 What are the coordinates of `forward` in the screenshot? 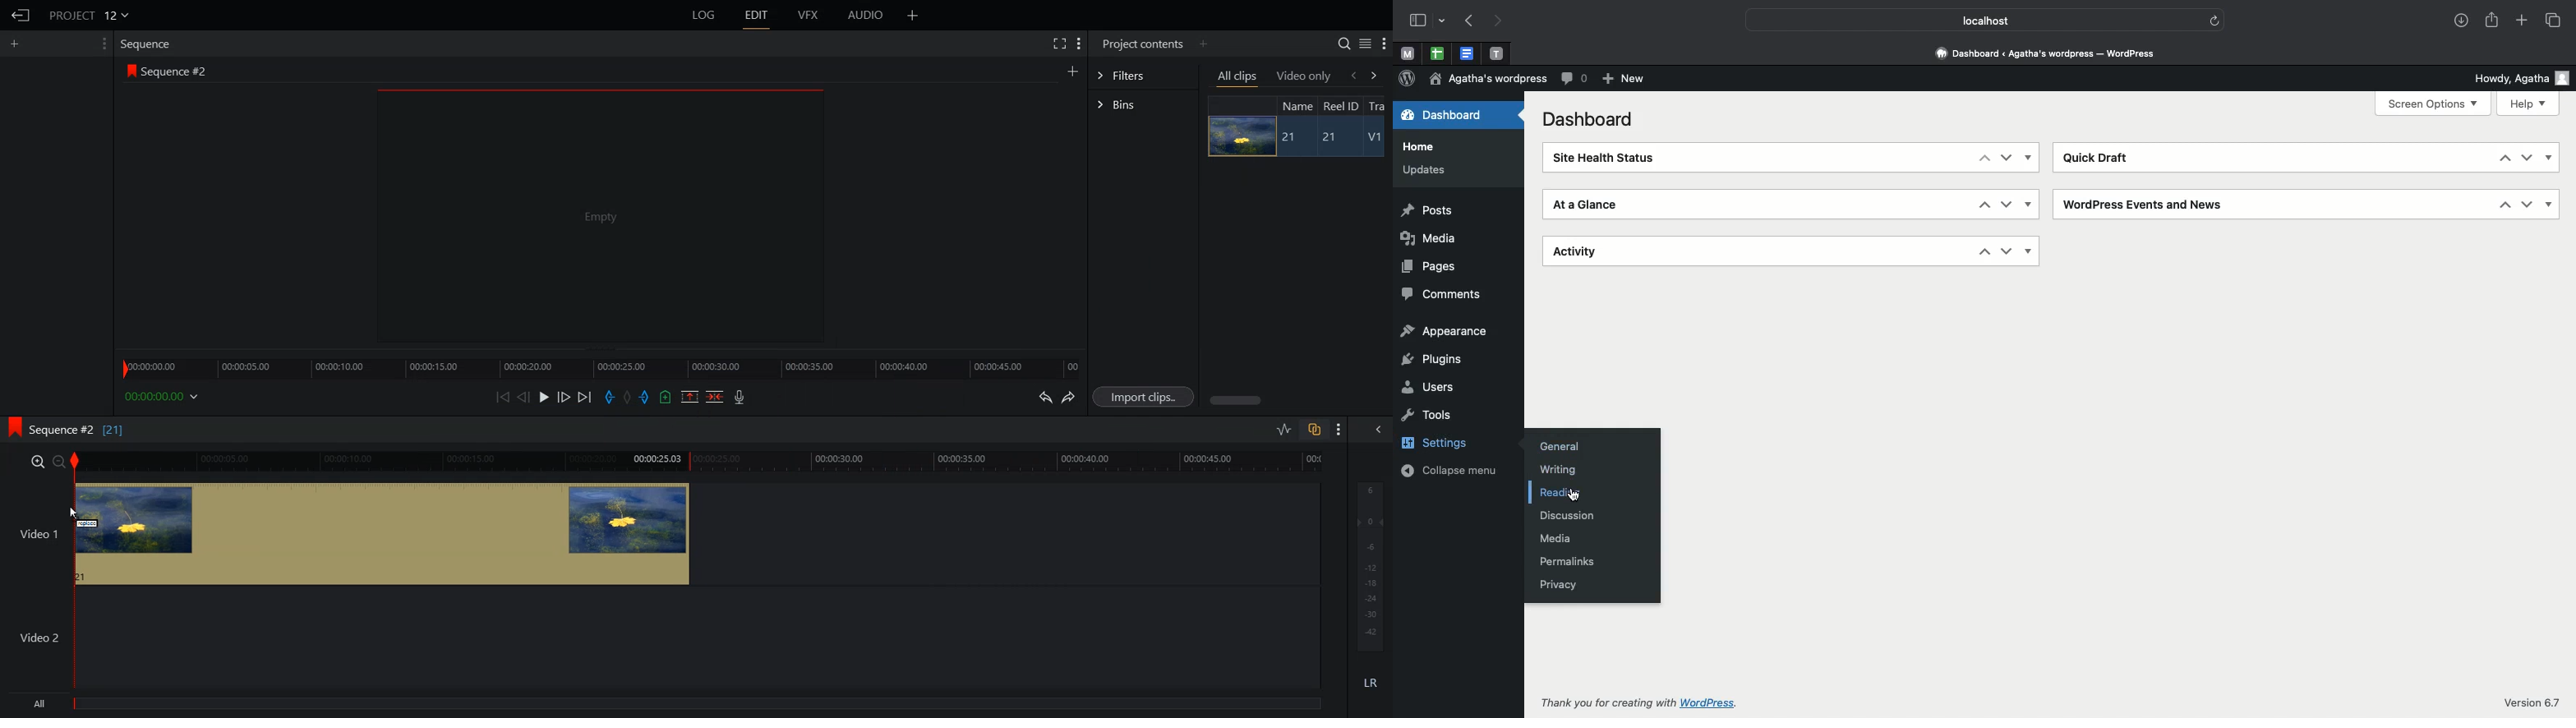 It's located at (1377, 75).